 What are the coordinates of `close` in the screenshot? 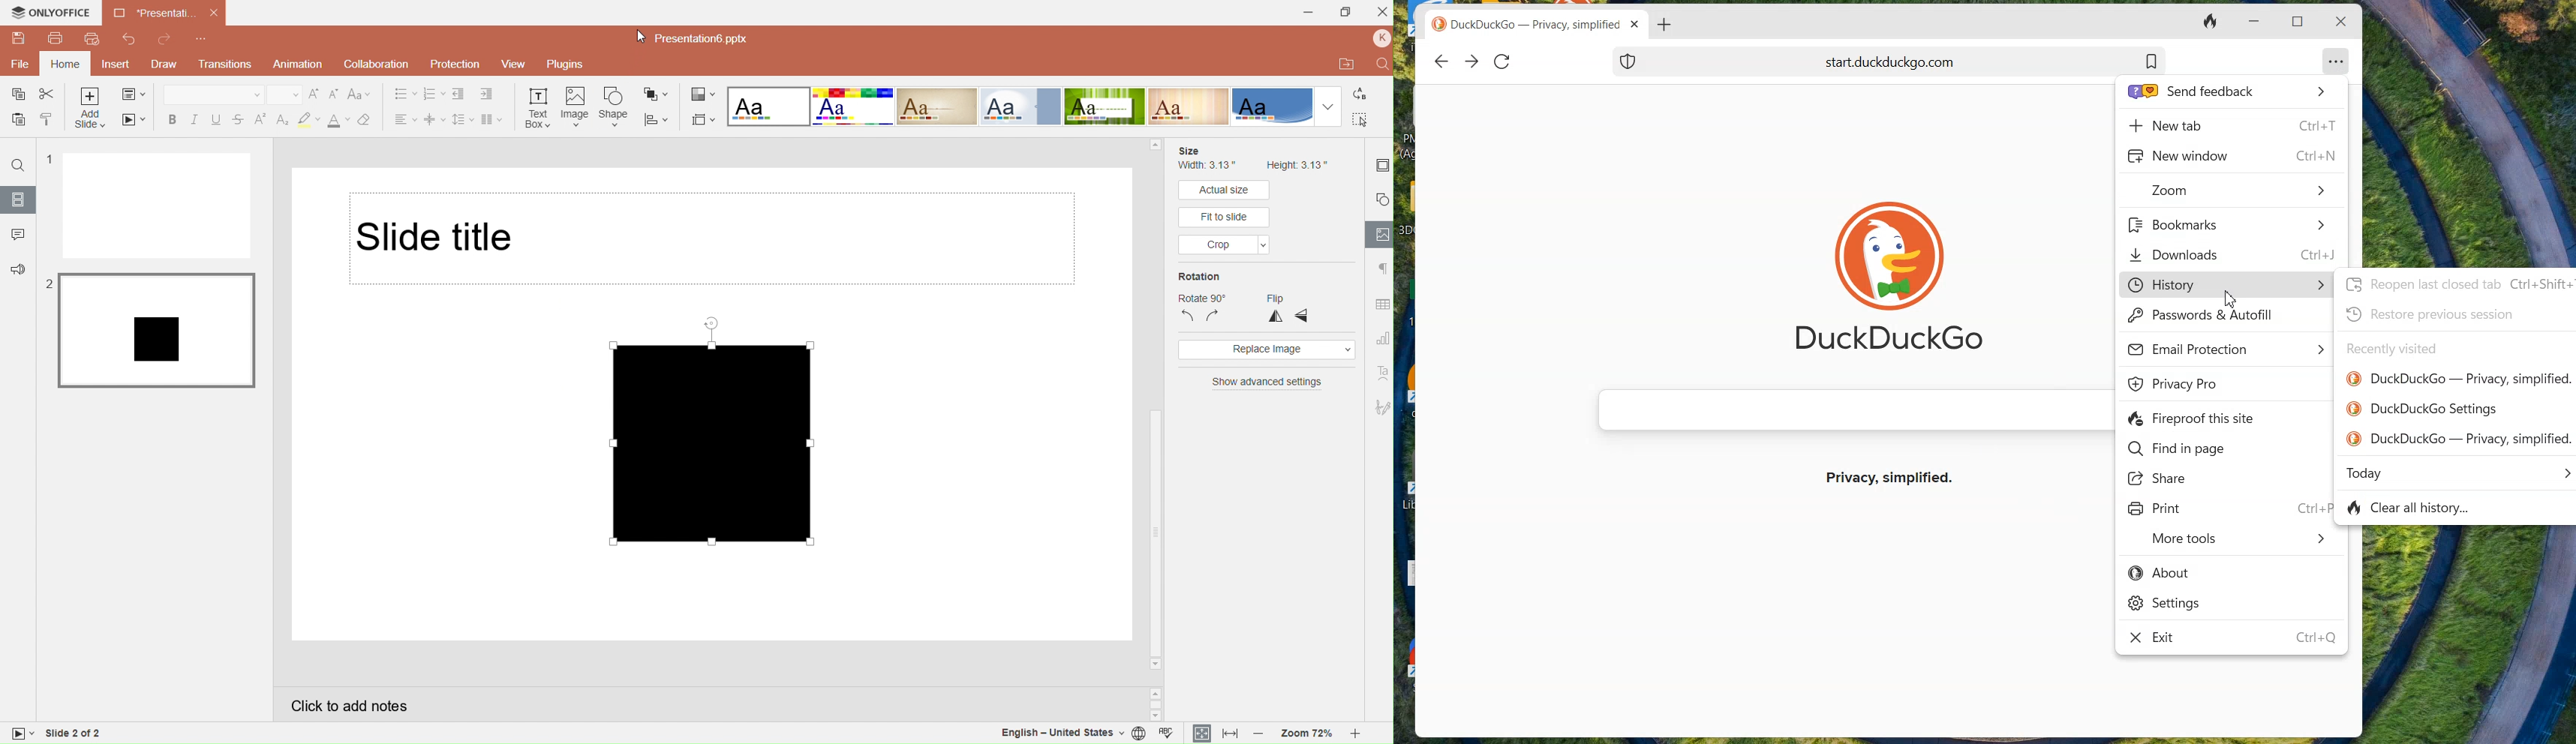 It's located at (2339, 22).